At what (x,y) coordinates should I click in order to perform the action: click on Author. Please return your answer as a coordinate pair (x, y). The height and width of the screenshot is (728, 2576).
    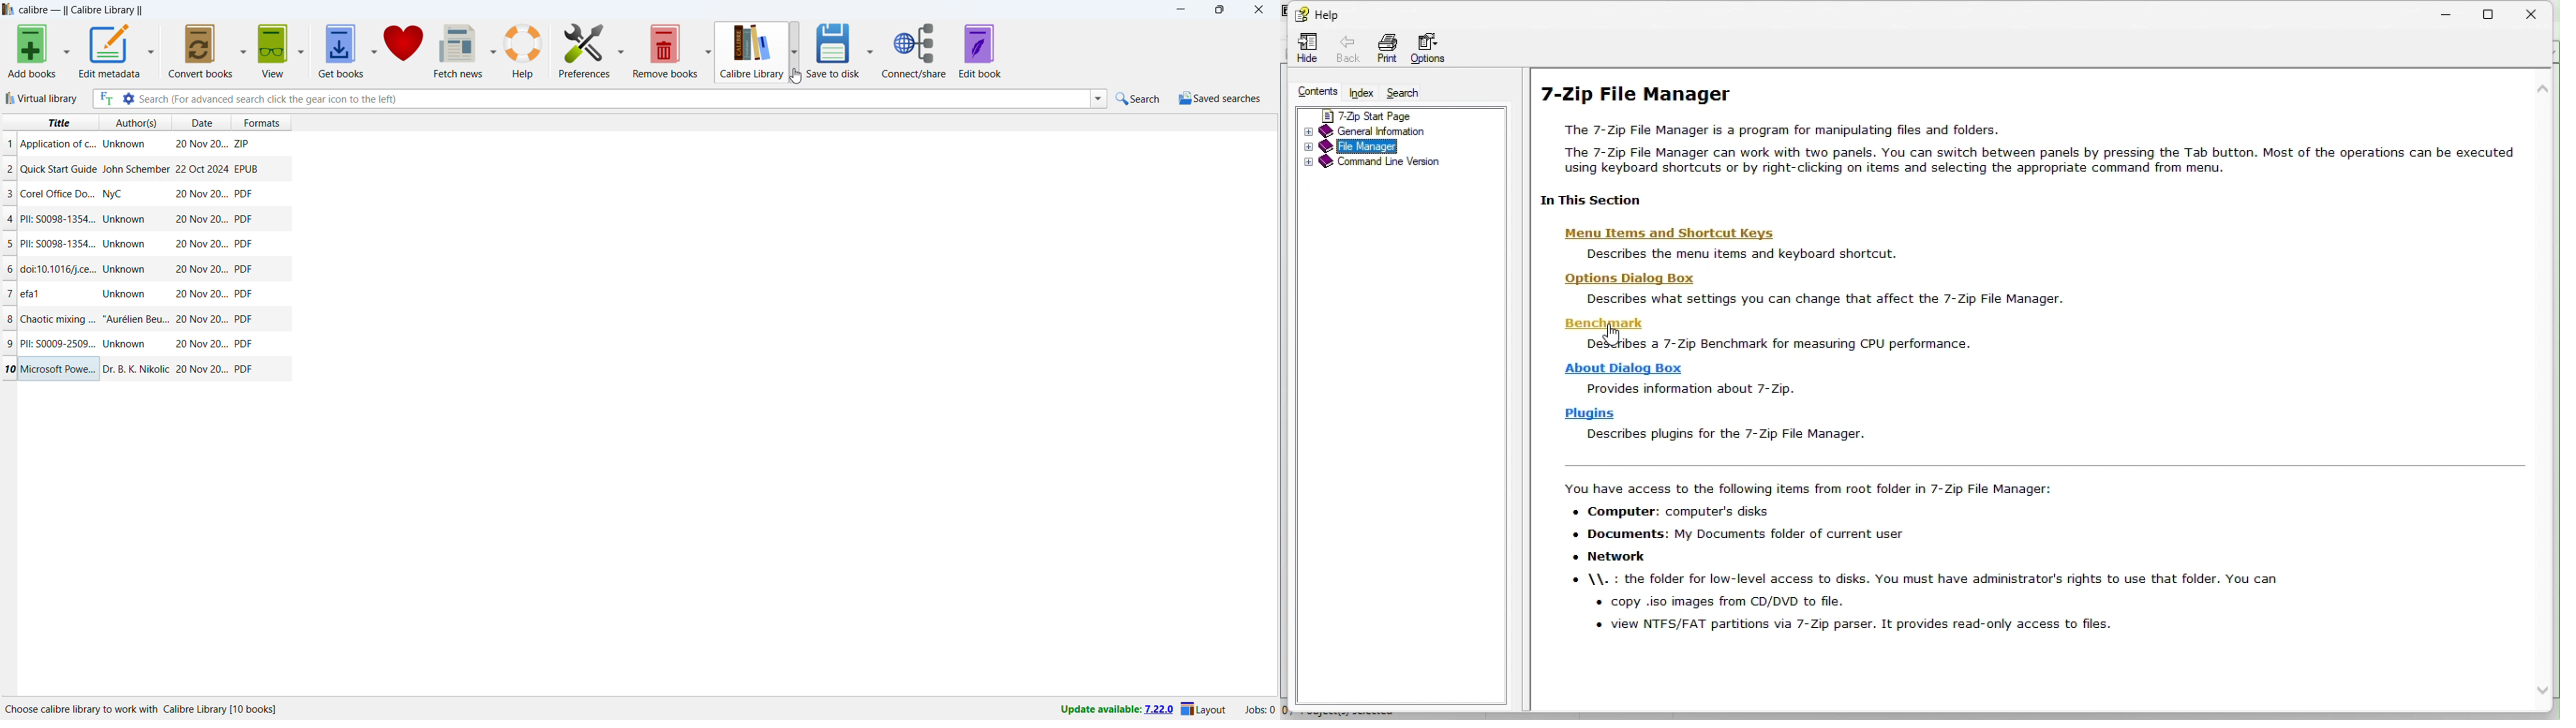
    Looking at the image, I should click on (126, 220).